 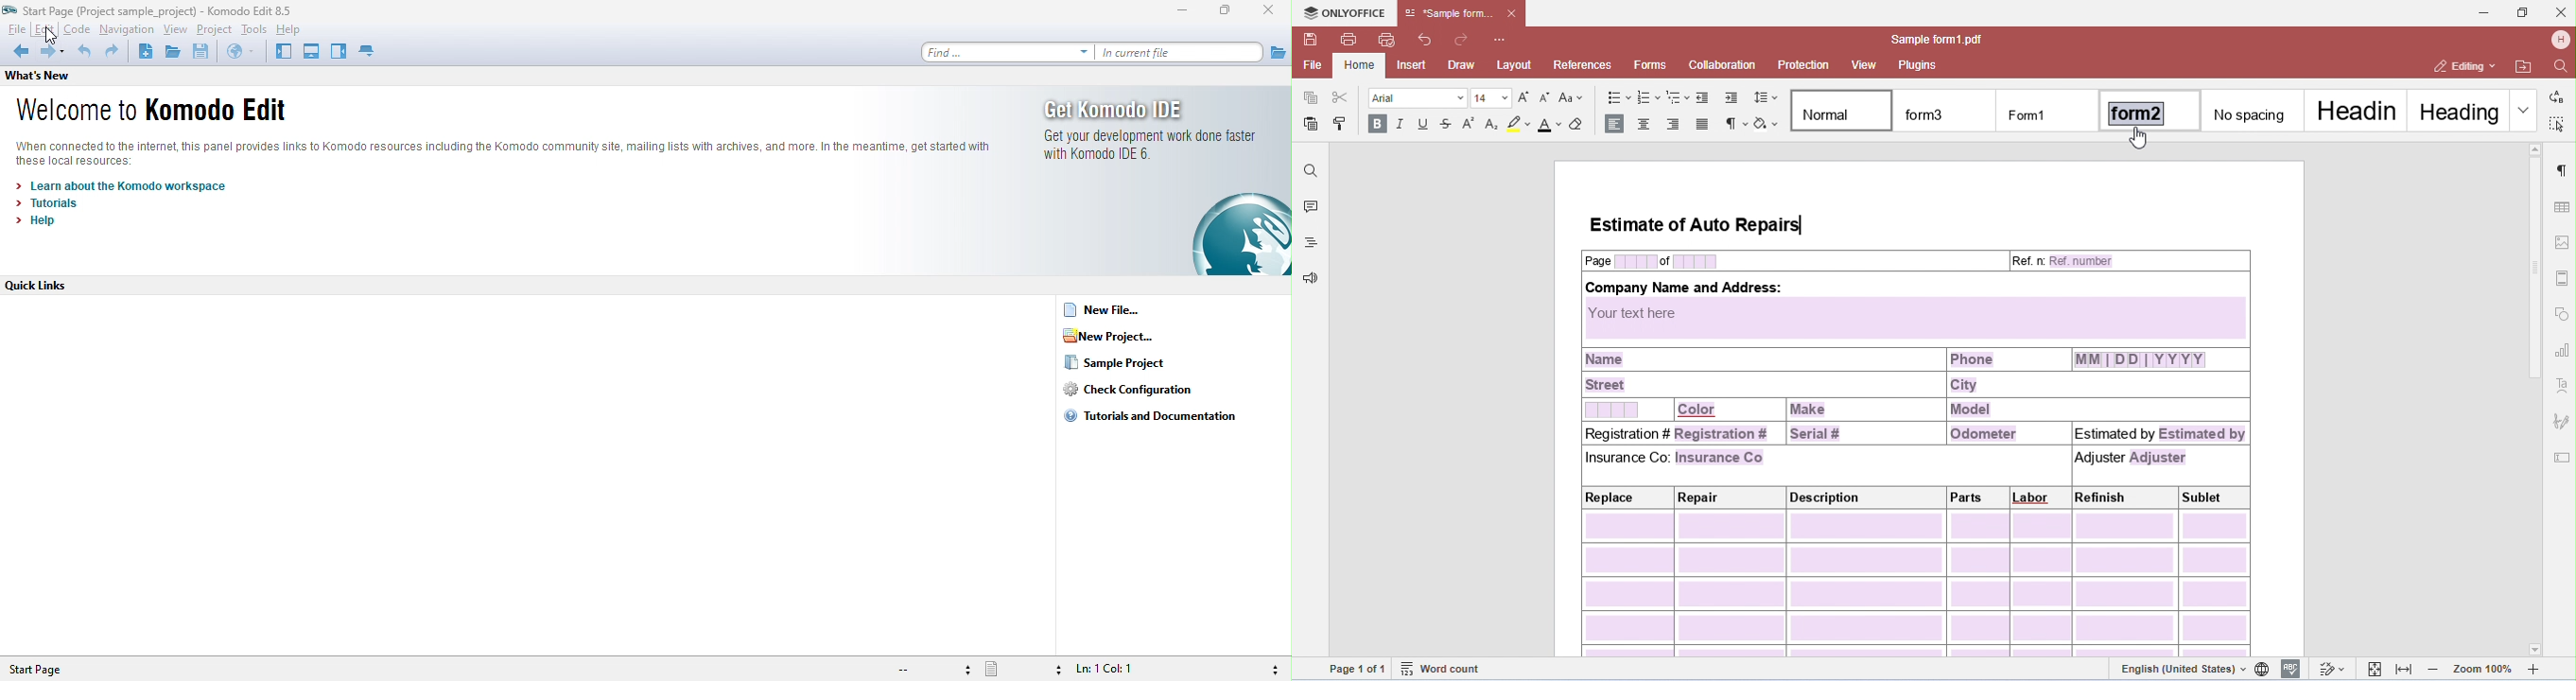 What do you see at coordinates (1272, 668) in the screenshot?
I see `syntax checking` at bounding box center [1272, 668].